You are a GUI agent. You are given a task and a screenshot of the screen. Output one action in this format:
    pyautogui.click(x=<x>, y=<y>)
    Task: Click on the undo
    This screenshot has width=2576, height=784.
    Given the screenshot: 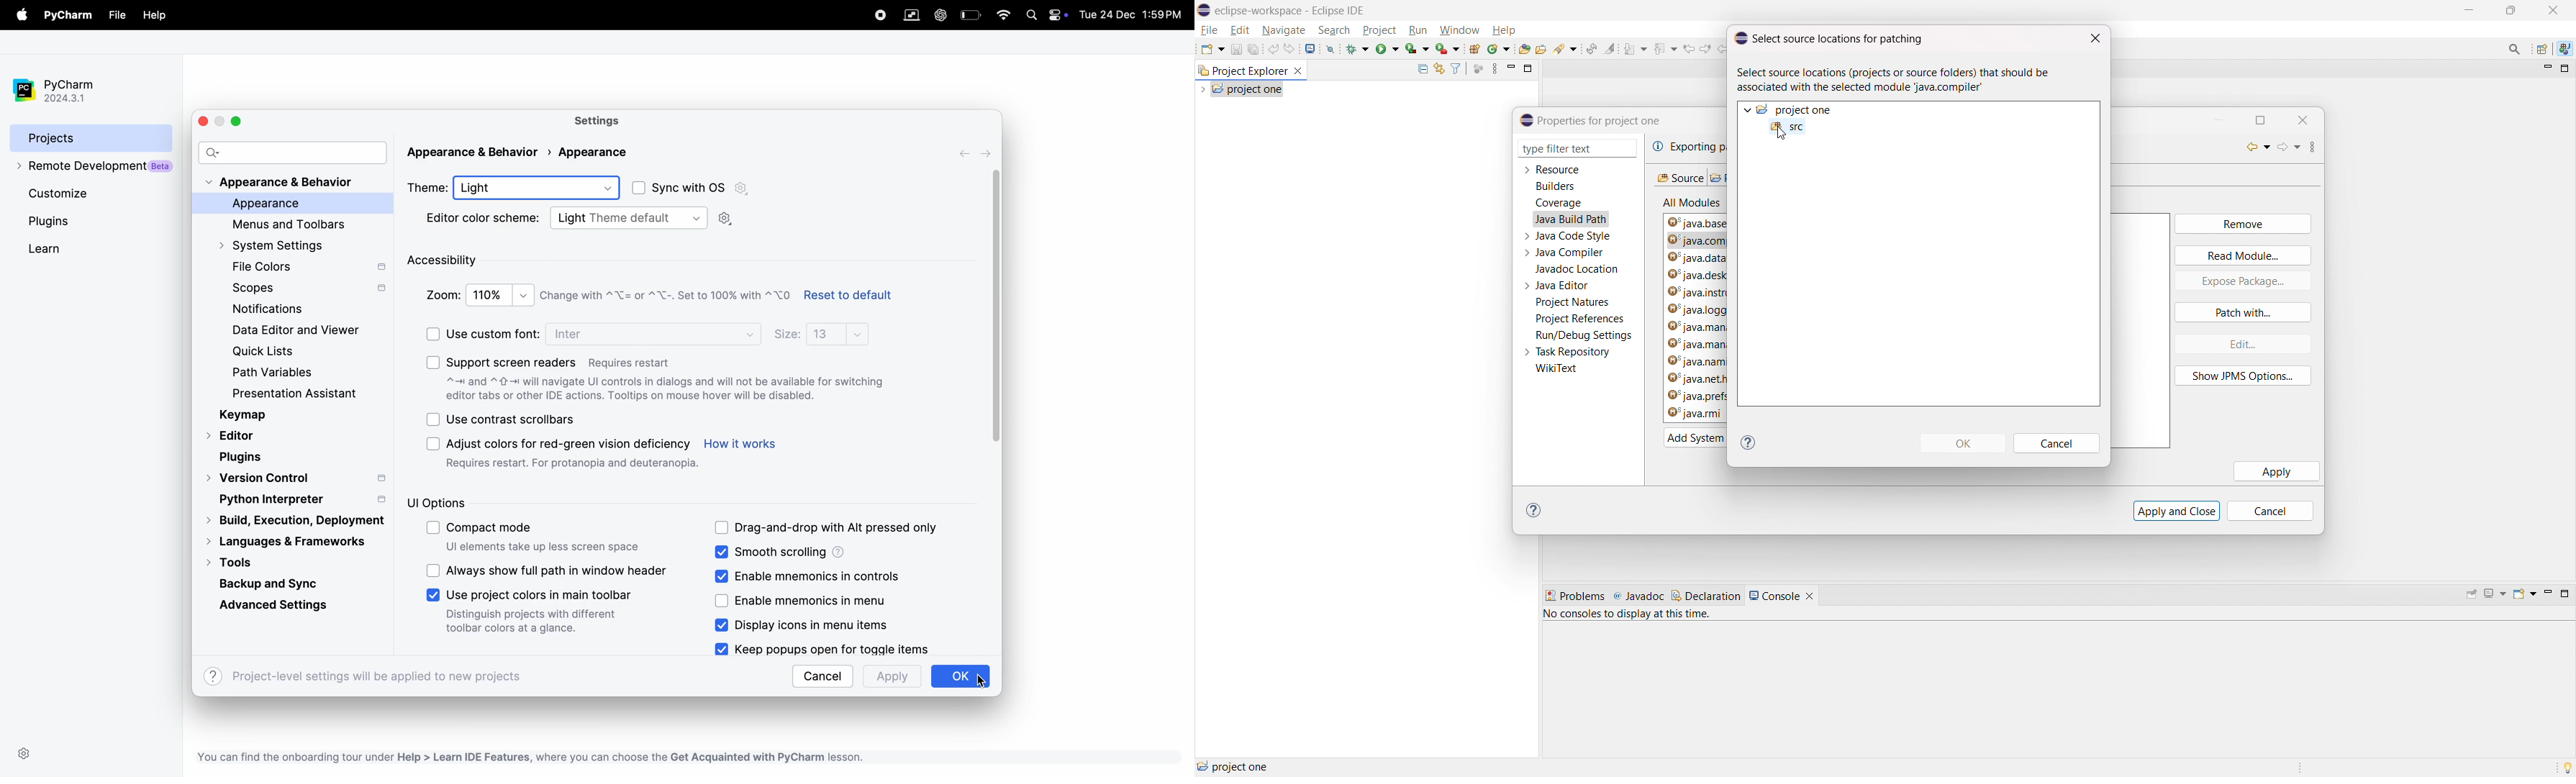 What is the action you would take?
    pyautogui.click(x=1273, y=48)
    